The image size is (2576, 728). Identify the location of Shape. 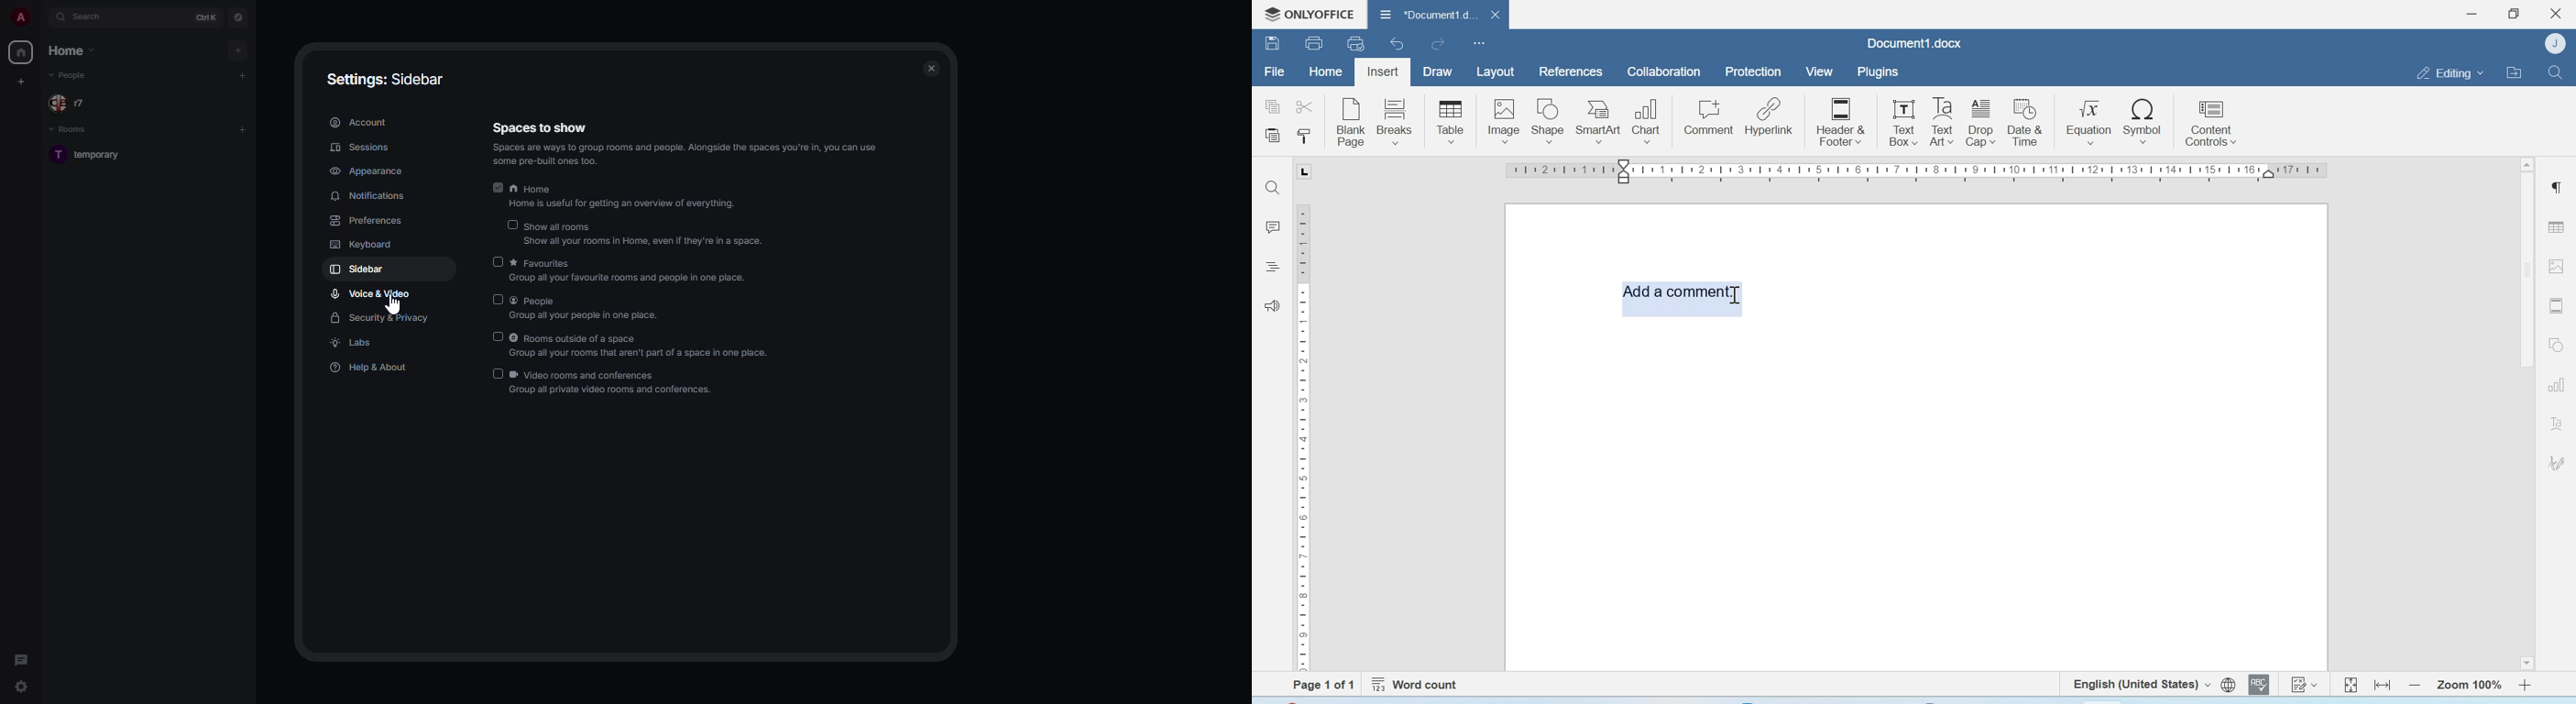
(1549, 121).